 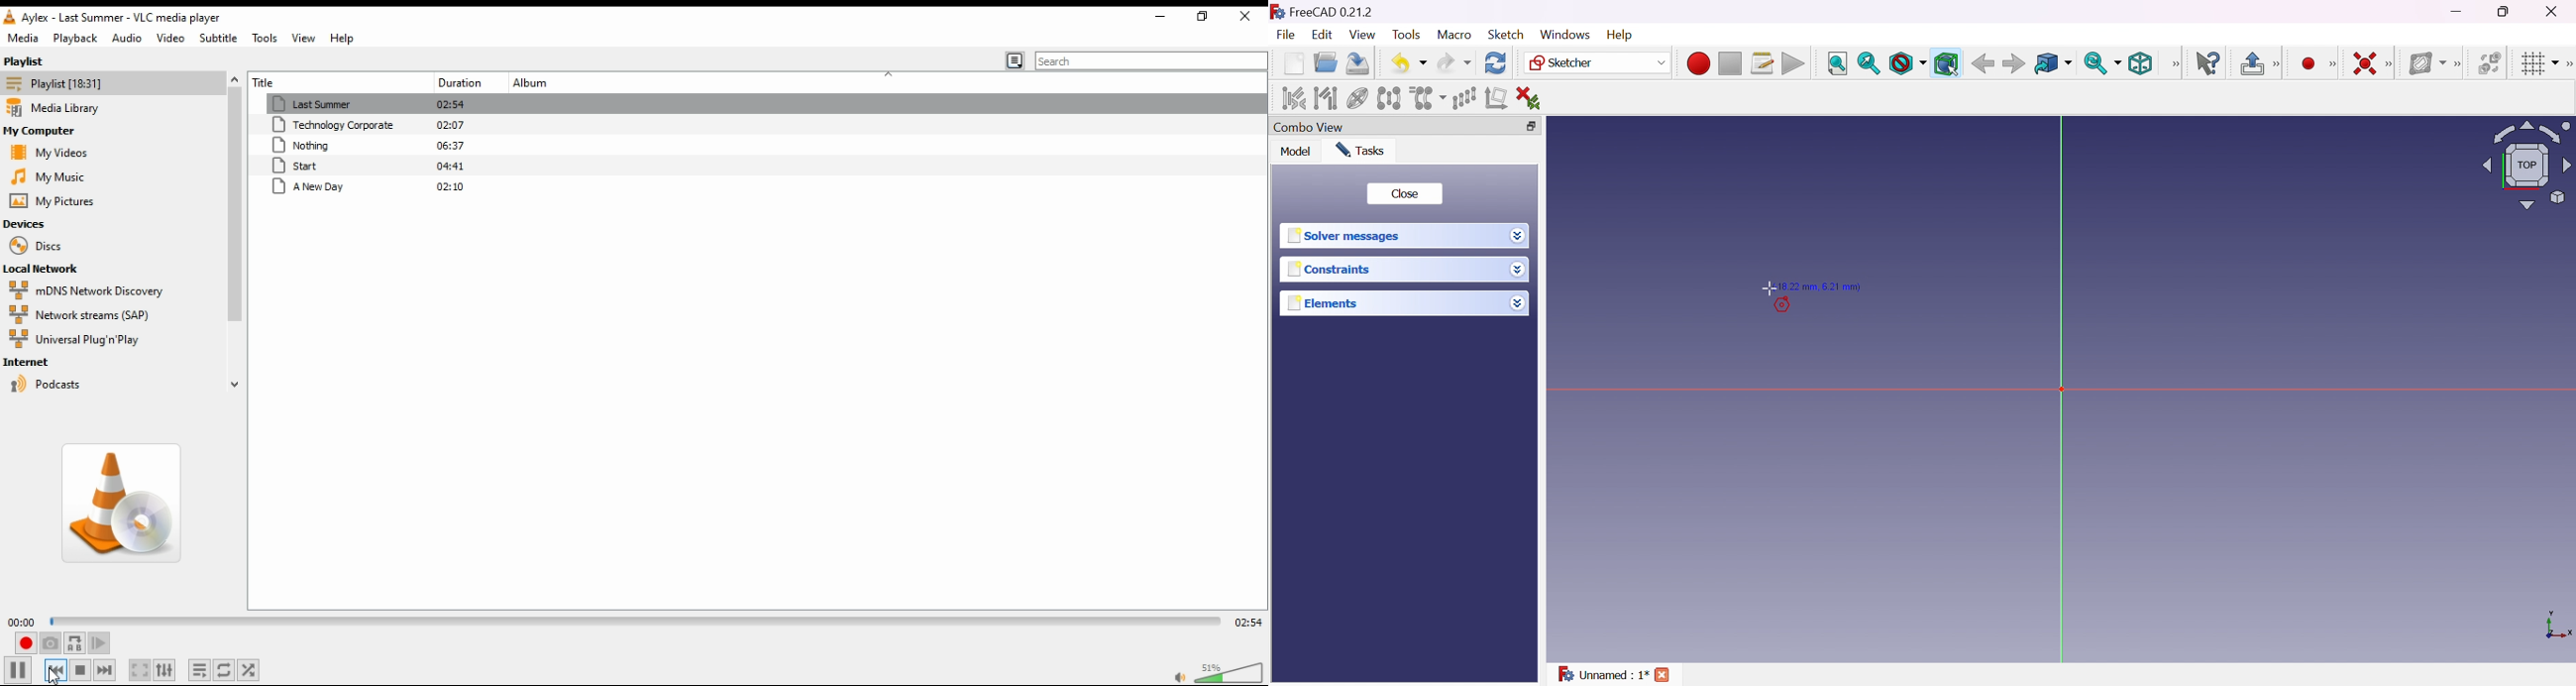 I want to click on 02:07, so click(x=452, y=125).